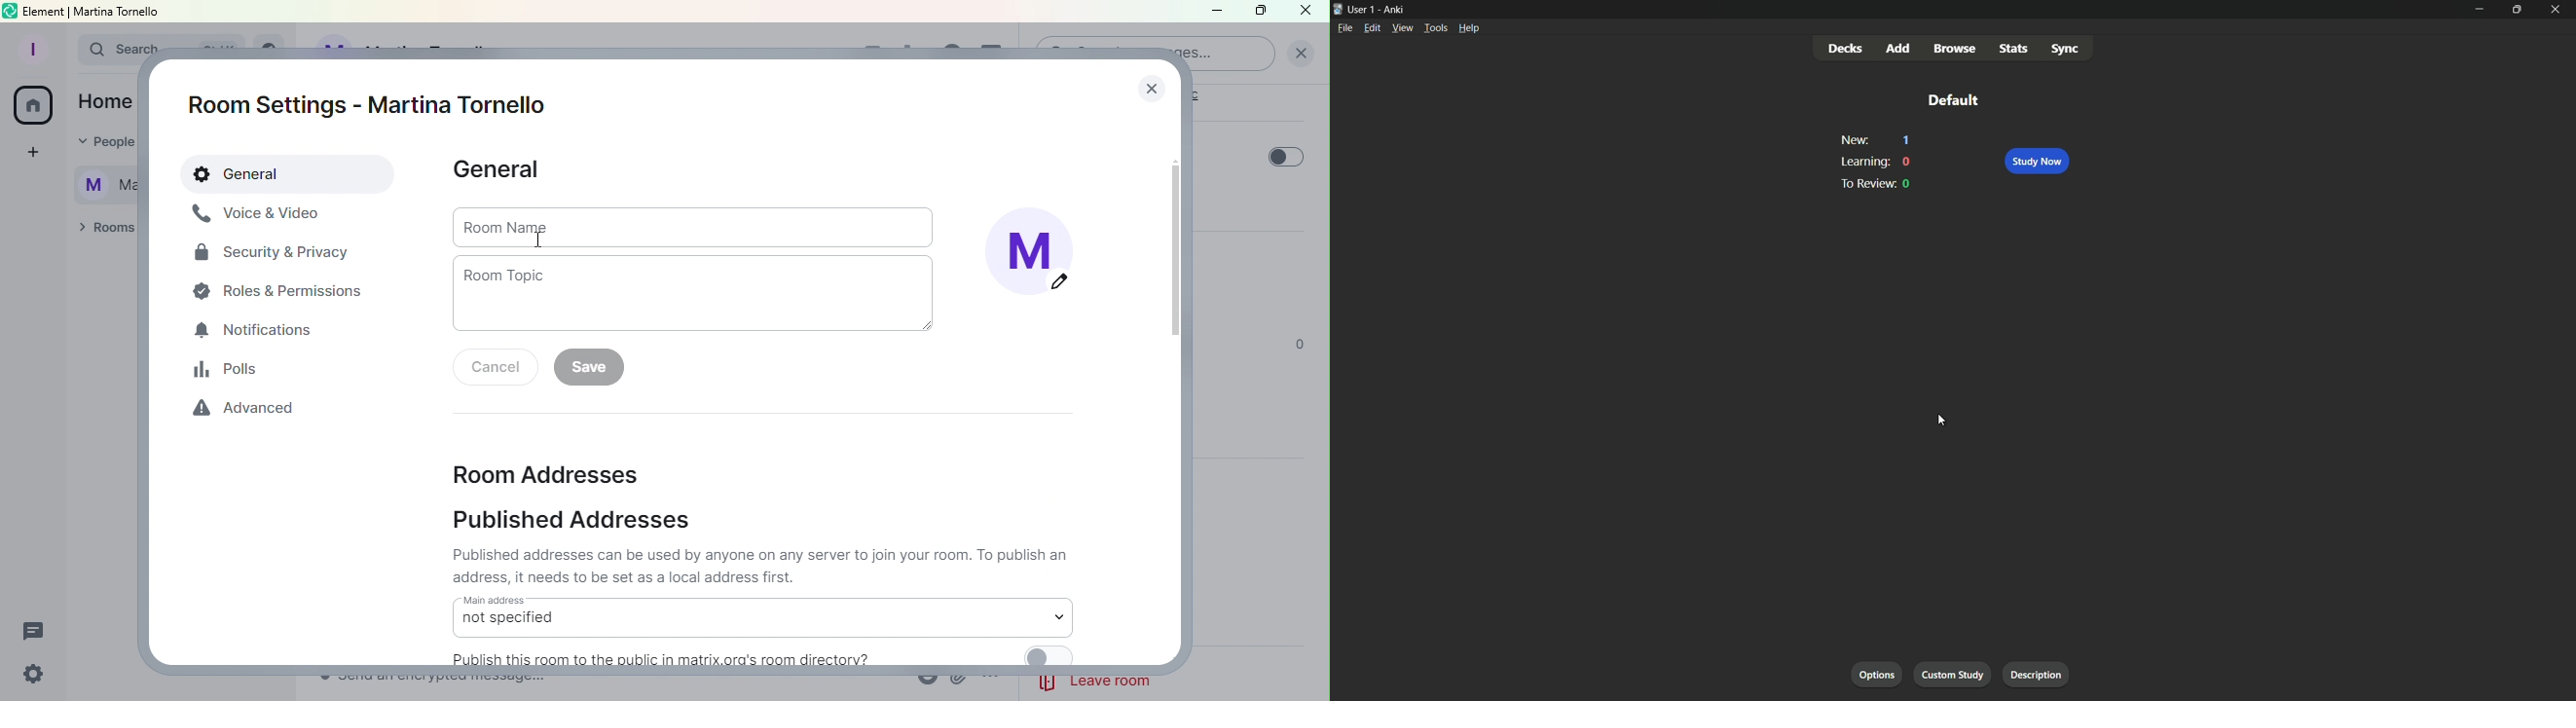 The image size is (2576, 728). What do you see at coordinates (375, 105) in the screenshot?
I see `Room settings - Martina Tornello` at bounding box center [375, 105].